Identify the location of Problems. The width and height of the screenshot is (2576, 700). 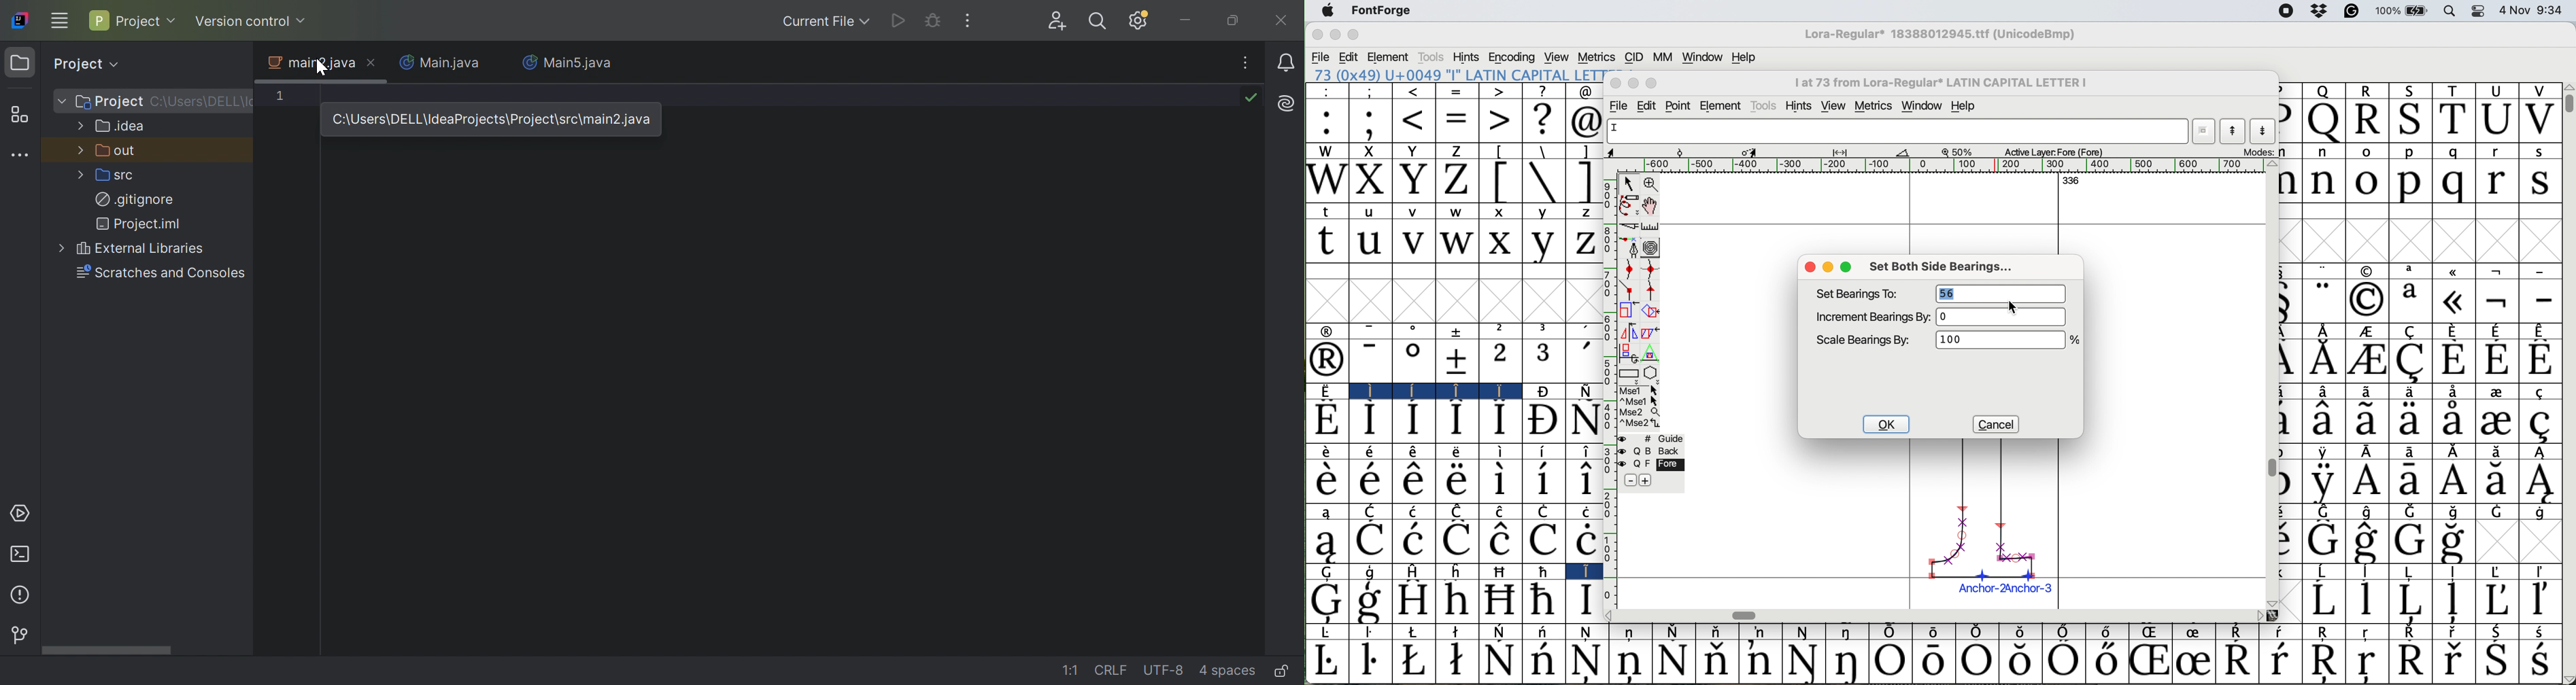
(24, 595).